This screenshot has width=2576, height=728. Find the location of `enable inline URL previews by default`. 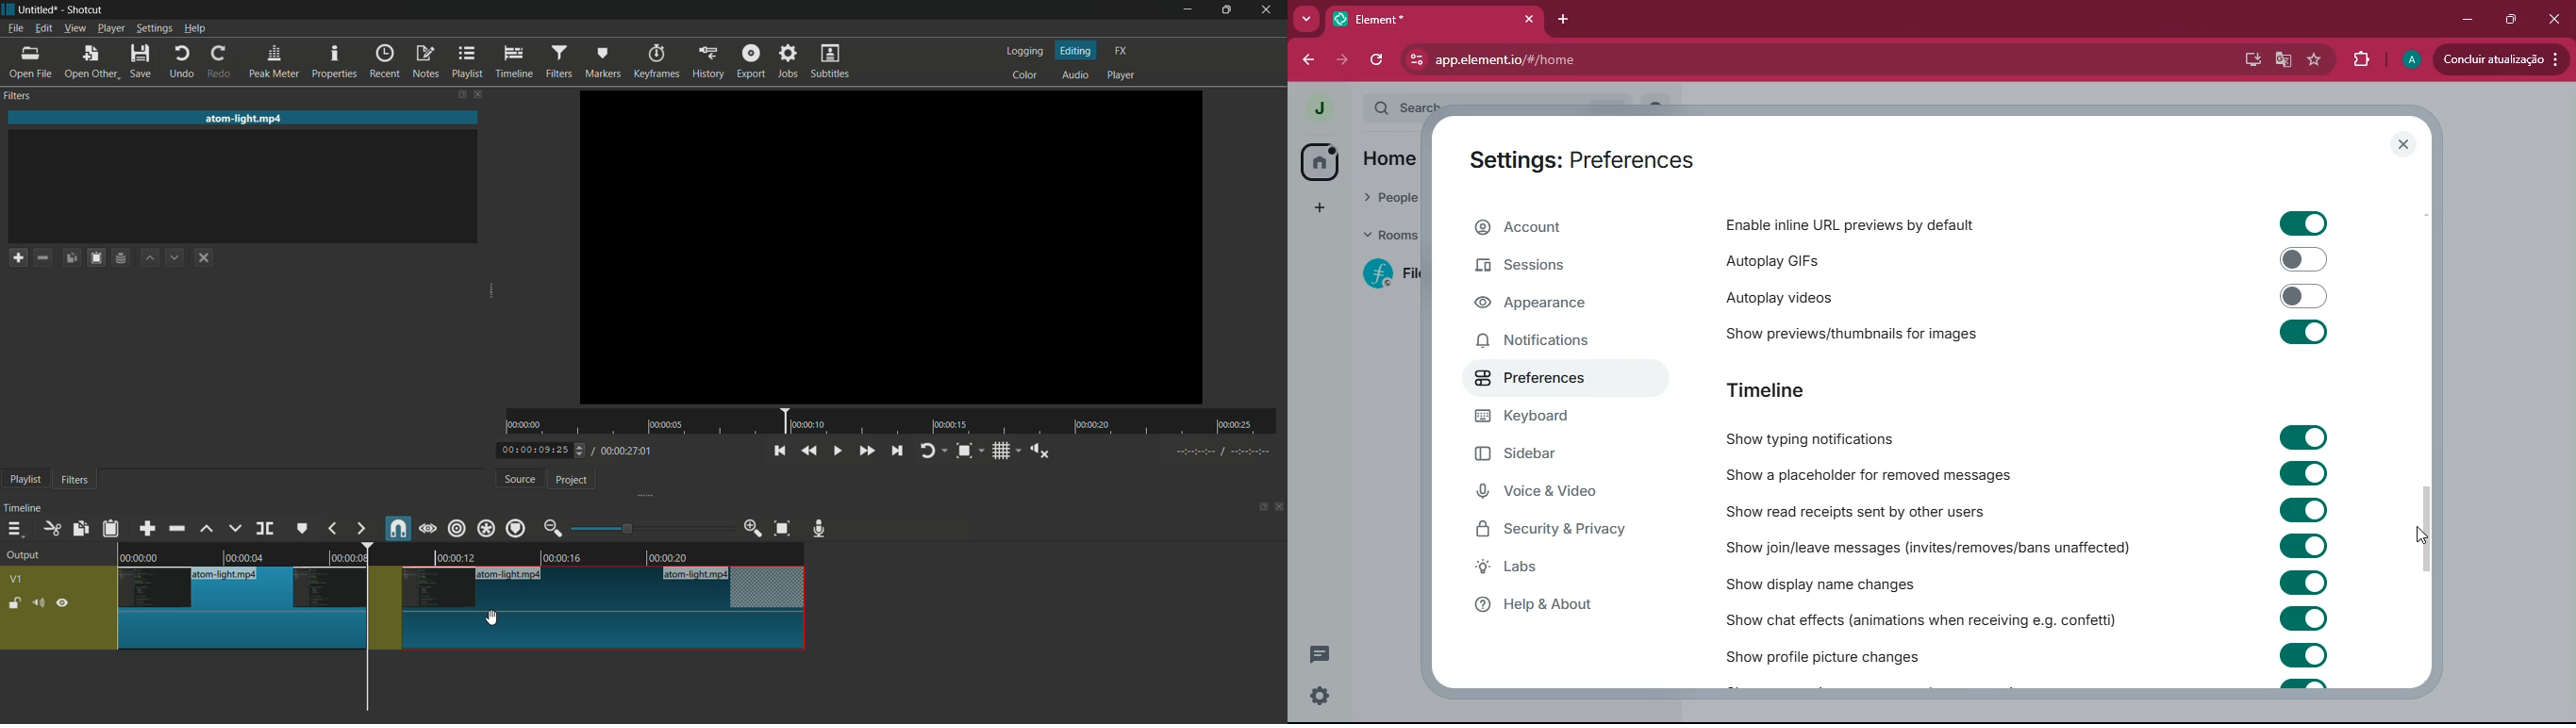

enable inline URL previews by default is located at coordinates (1854, 224).